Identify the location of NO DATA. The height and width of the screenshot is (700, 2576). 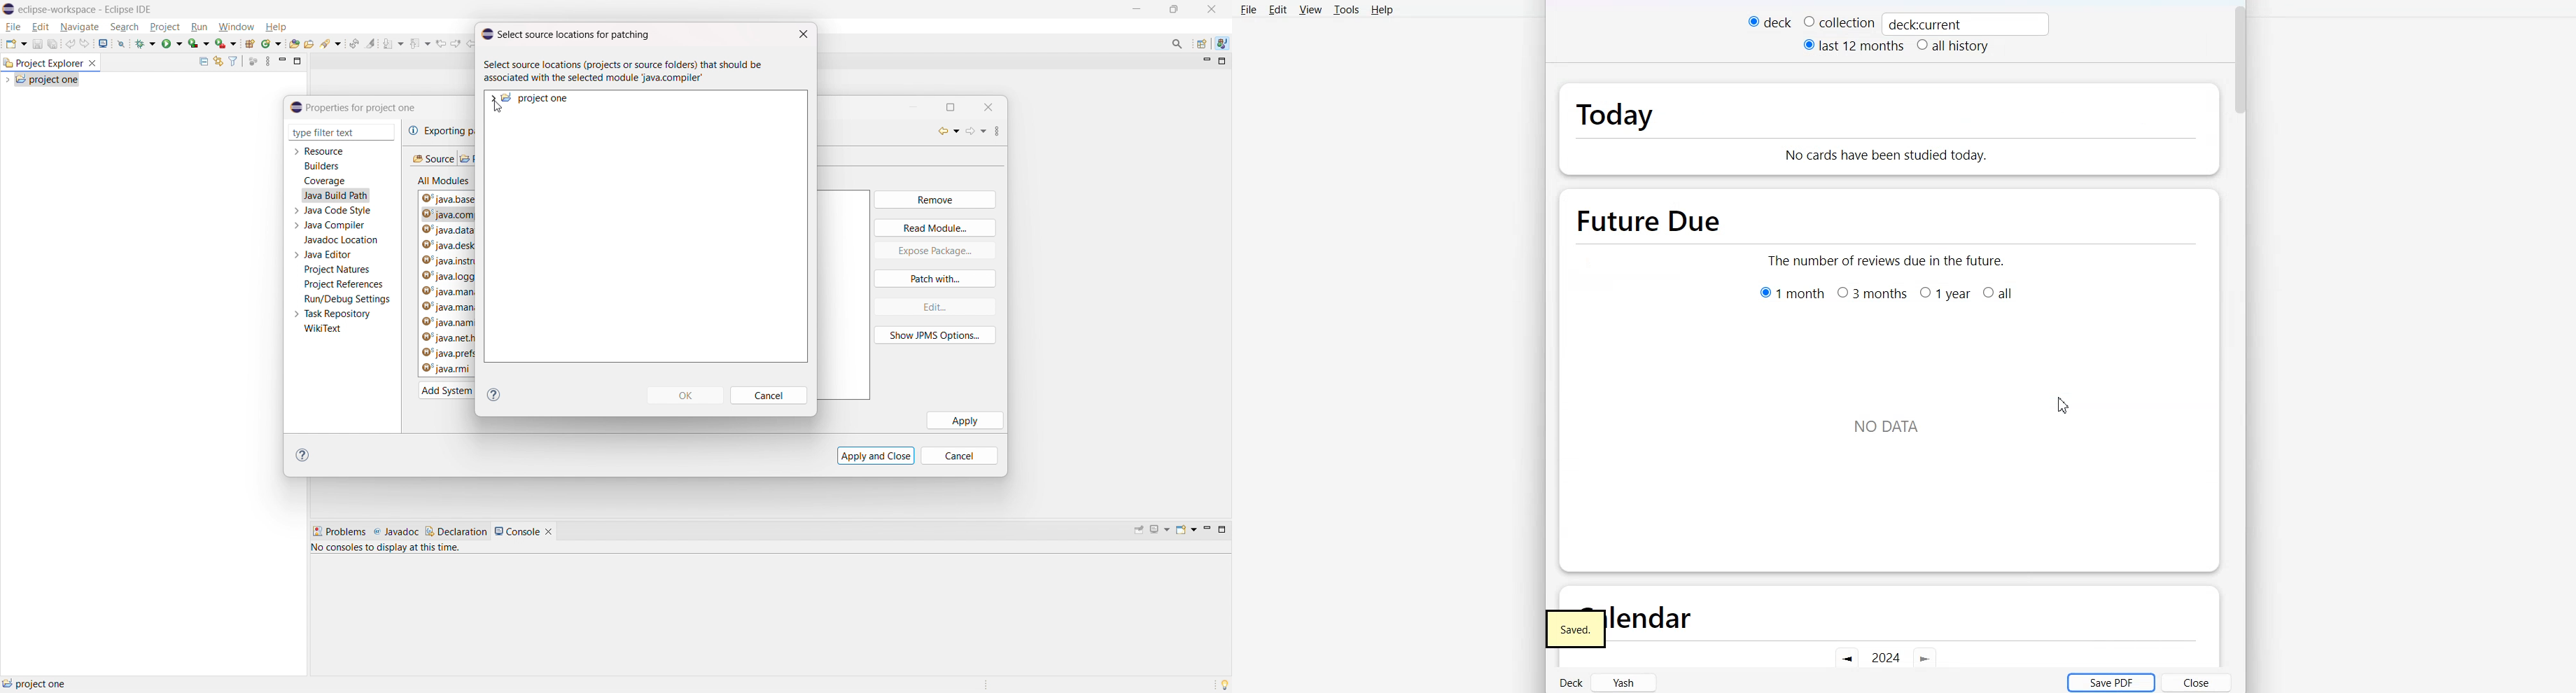
(1886, 428).